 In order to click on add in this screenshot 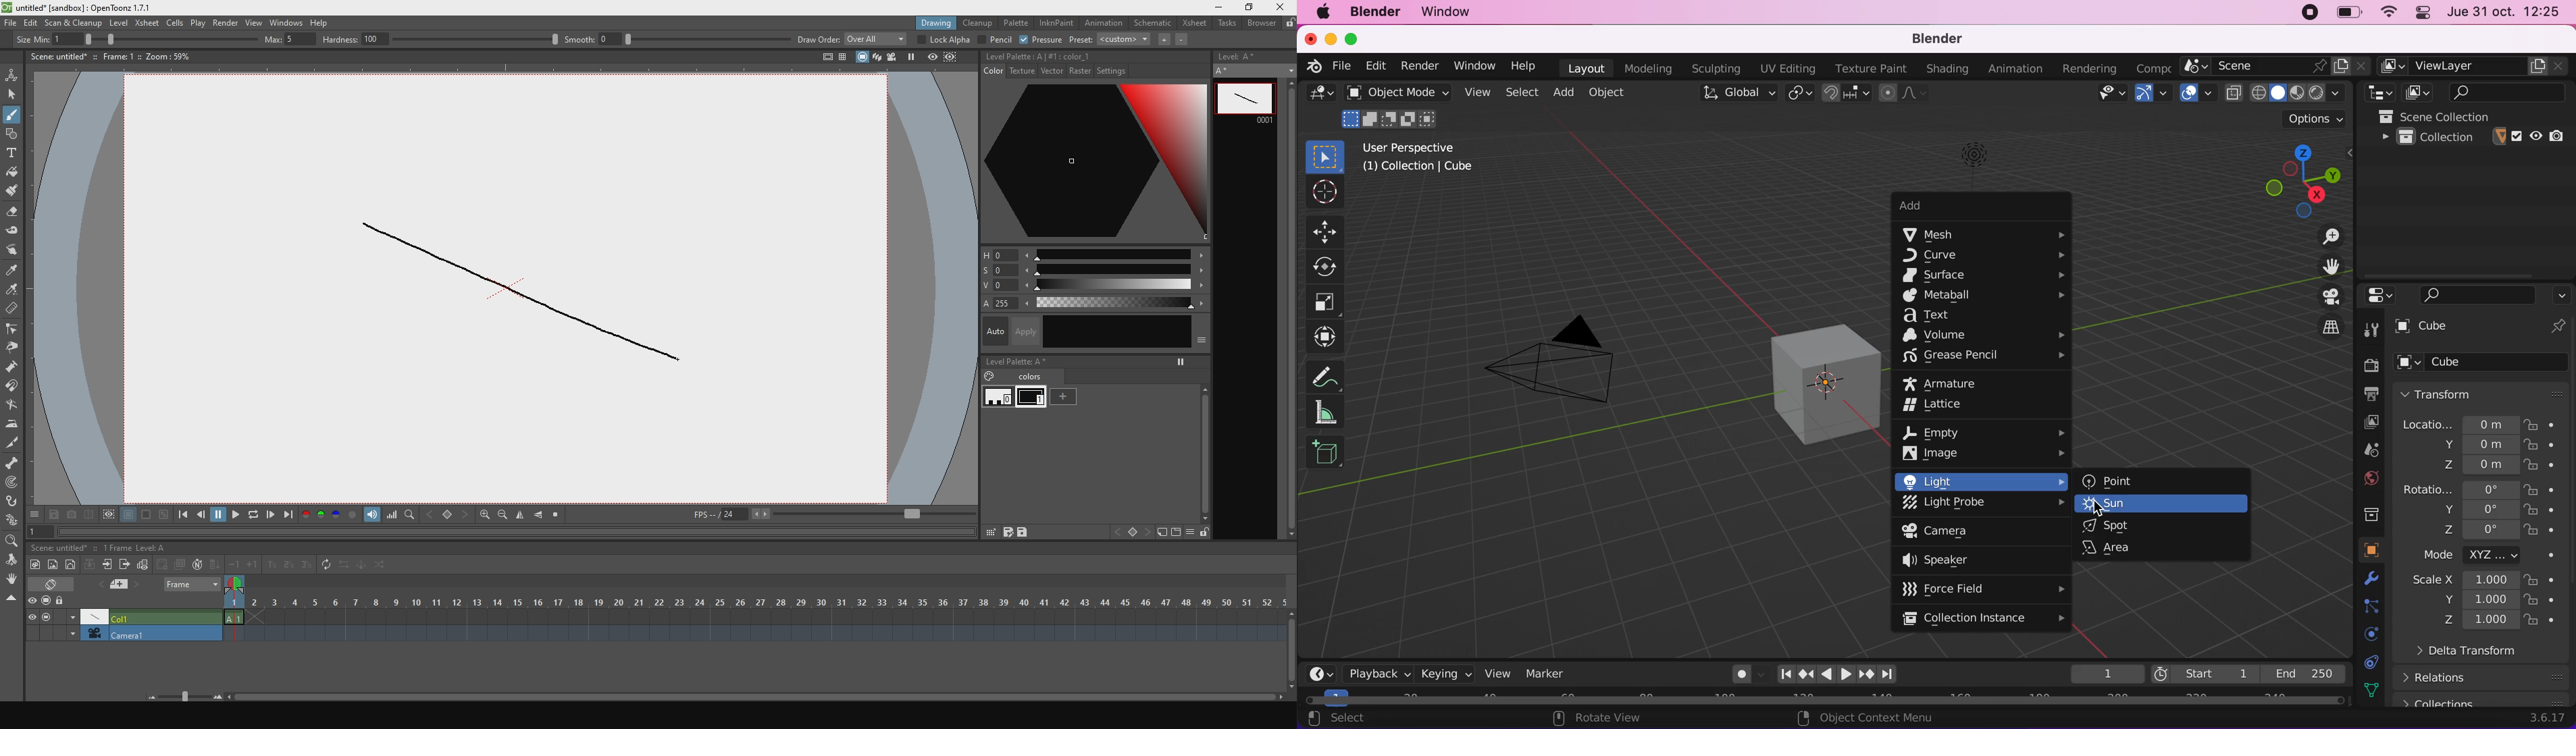, I will do `click(1075, 399)`.